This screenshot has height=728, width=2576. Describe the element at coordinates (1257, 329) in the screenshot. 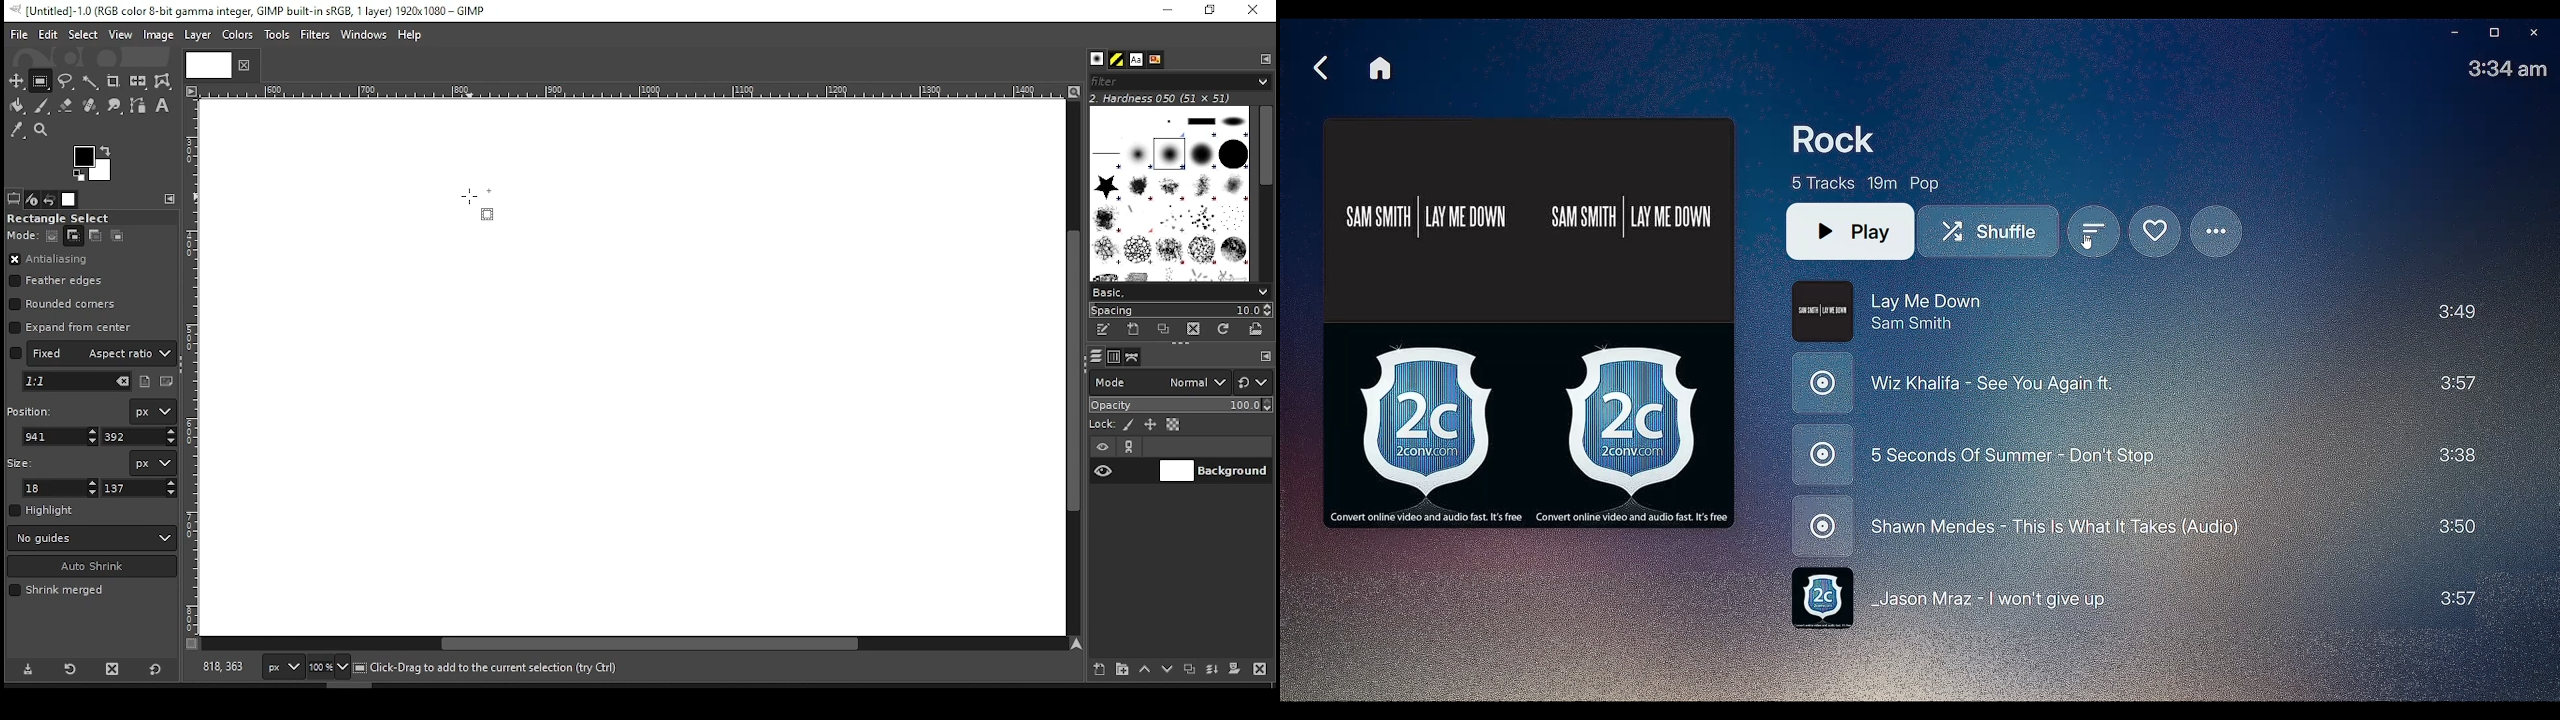

I see `open brush as image` at that location.